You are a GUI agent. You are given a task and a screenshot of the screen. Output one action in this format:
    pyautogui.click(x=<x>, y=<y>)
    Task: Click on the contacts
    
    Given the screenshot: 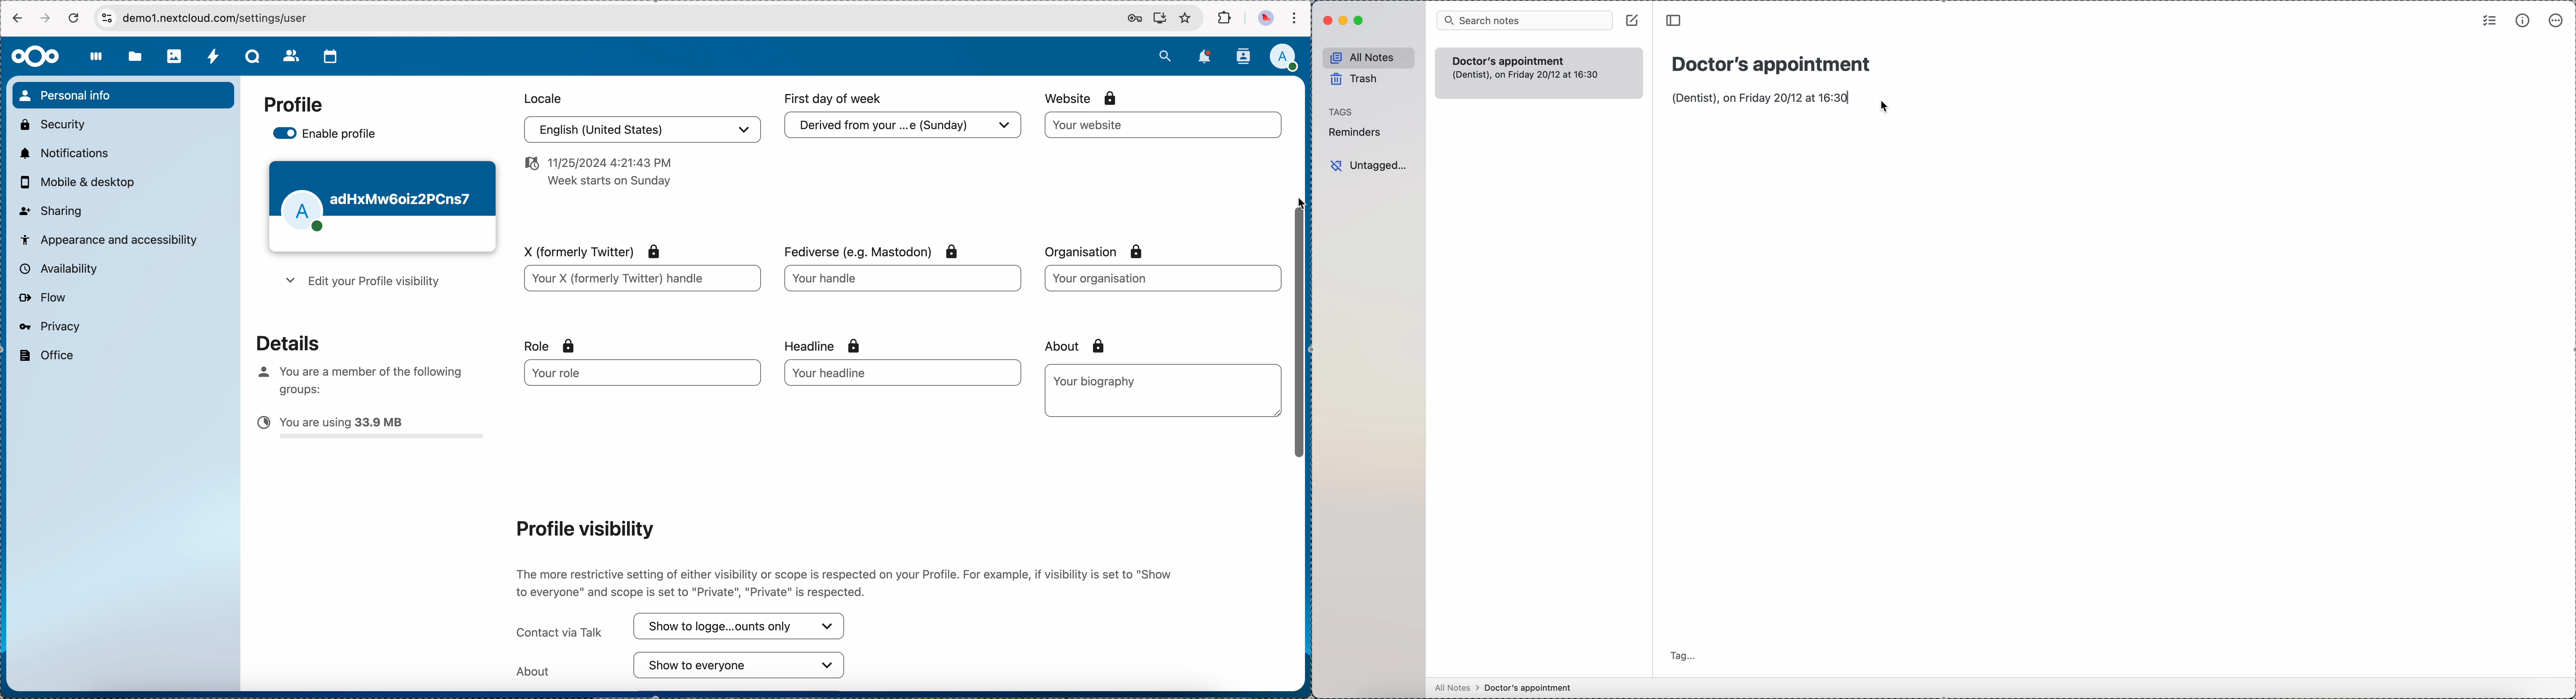 What is the action you would take?
    pyautogui.click(x=292, y=57)
    